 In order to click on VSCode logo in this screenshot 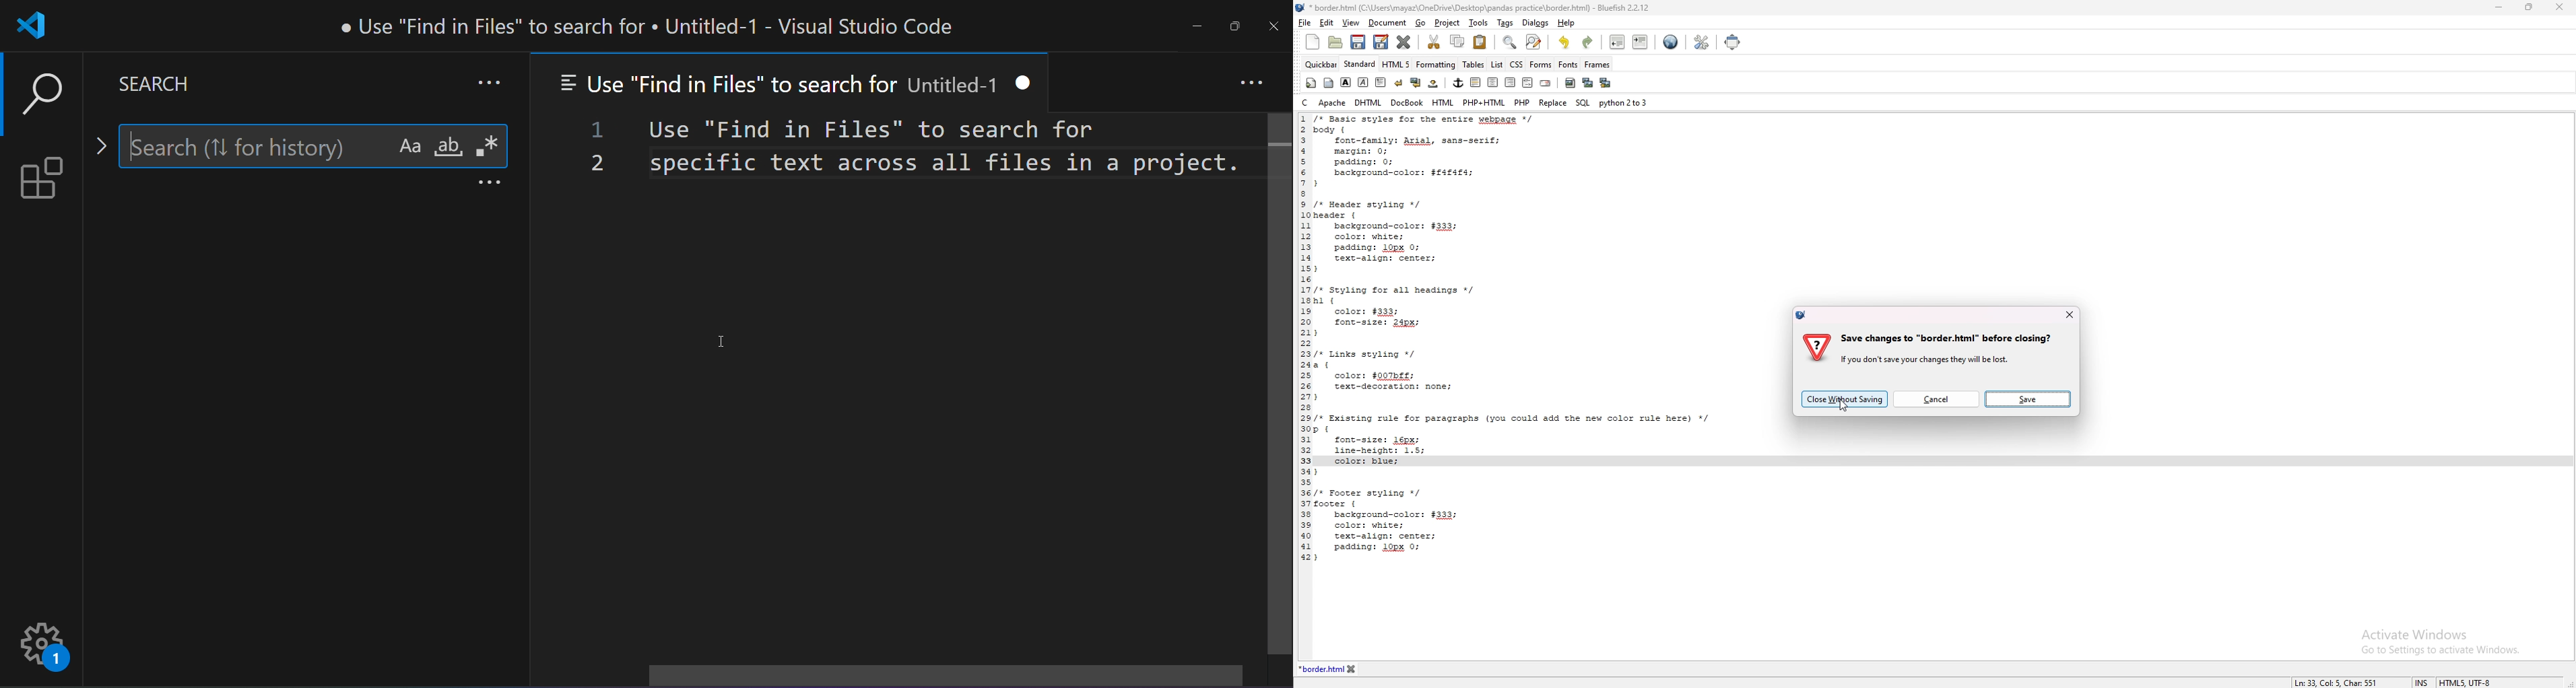, I will do `click(44, 28)`.